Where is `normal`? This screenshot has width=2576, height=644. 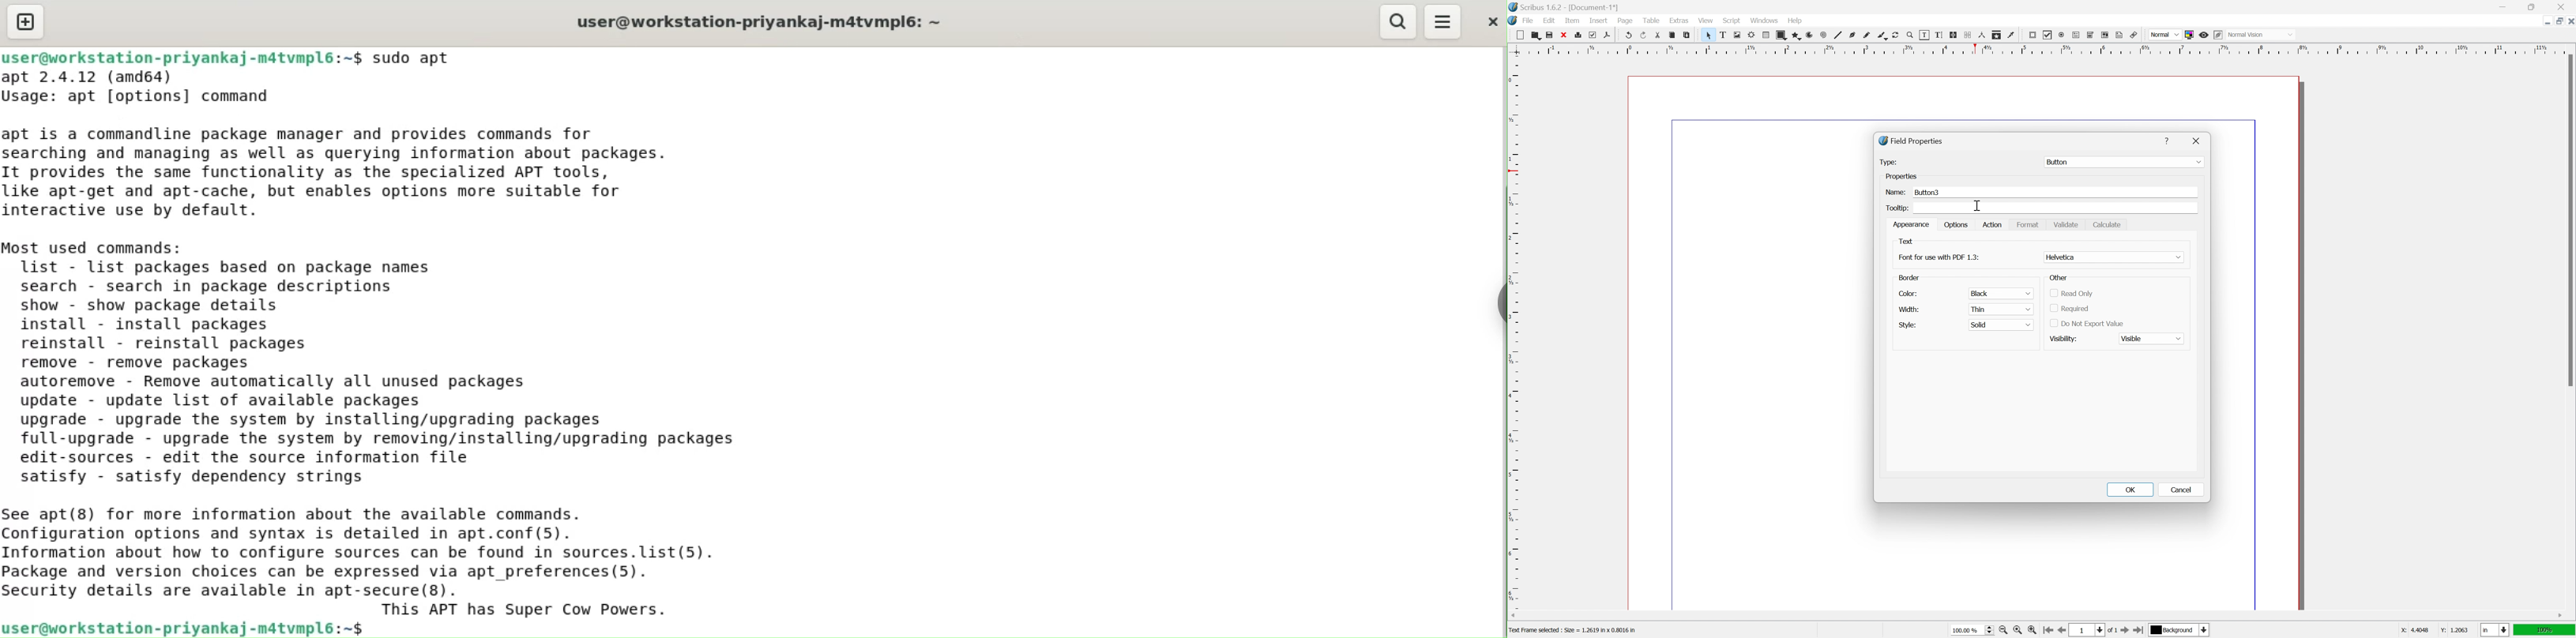 normal is located at coordinates (2165, 34).